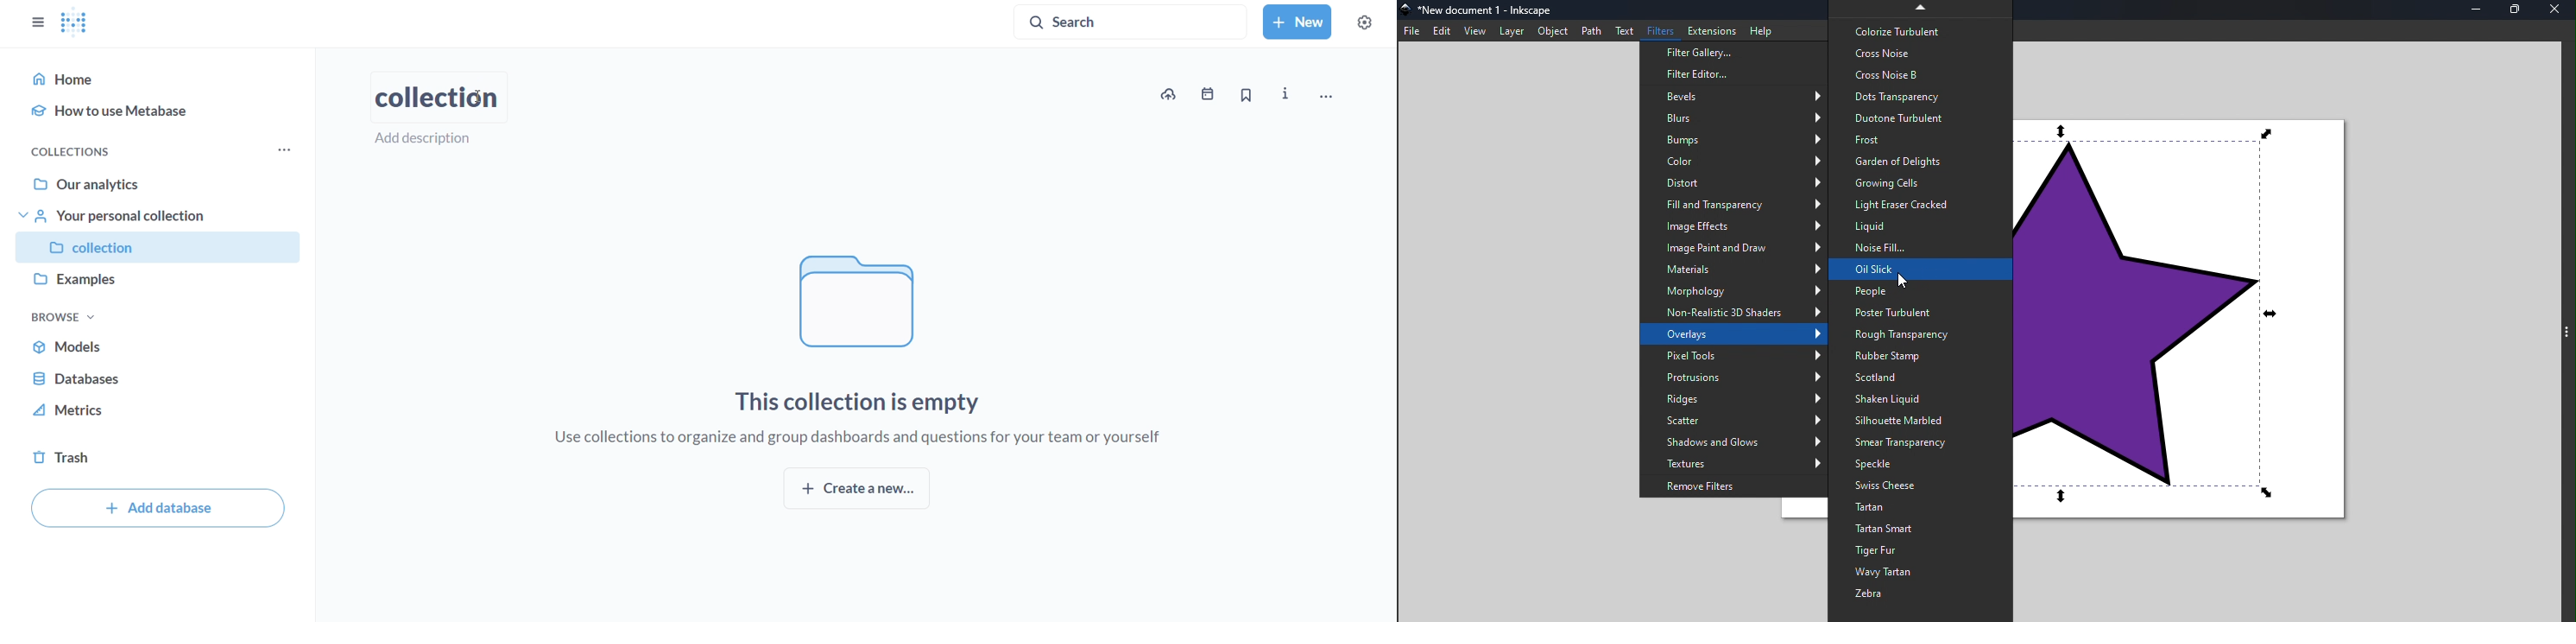 This screenshot has height=644, width=2576. I want to click on Color, so click(1733, 161).